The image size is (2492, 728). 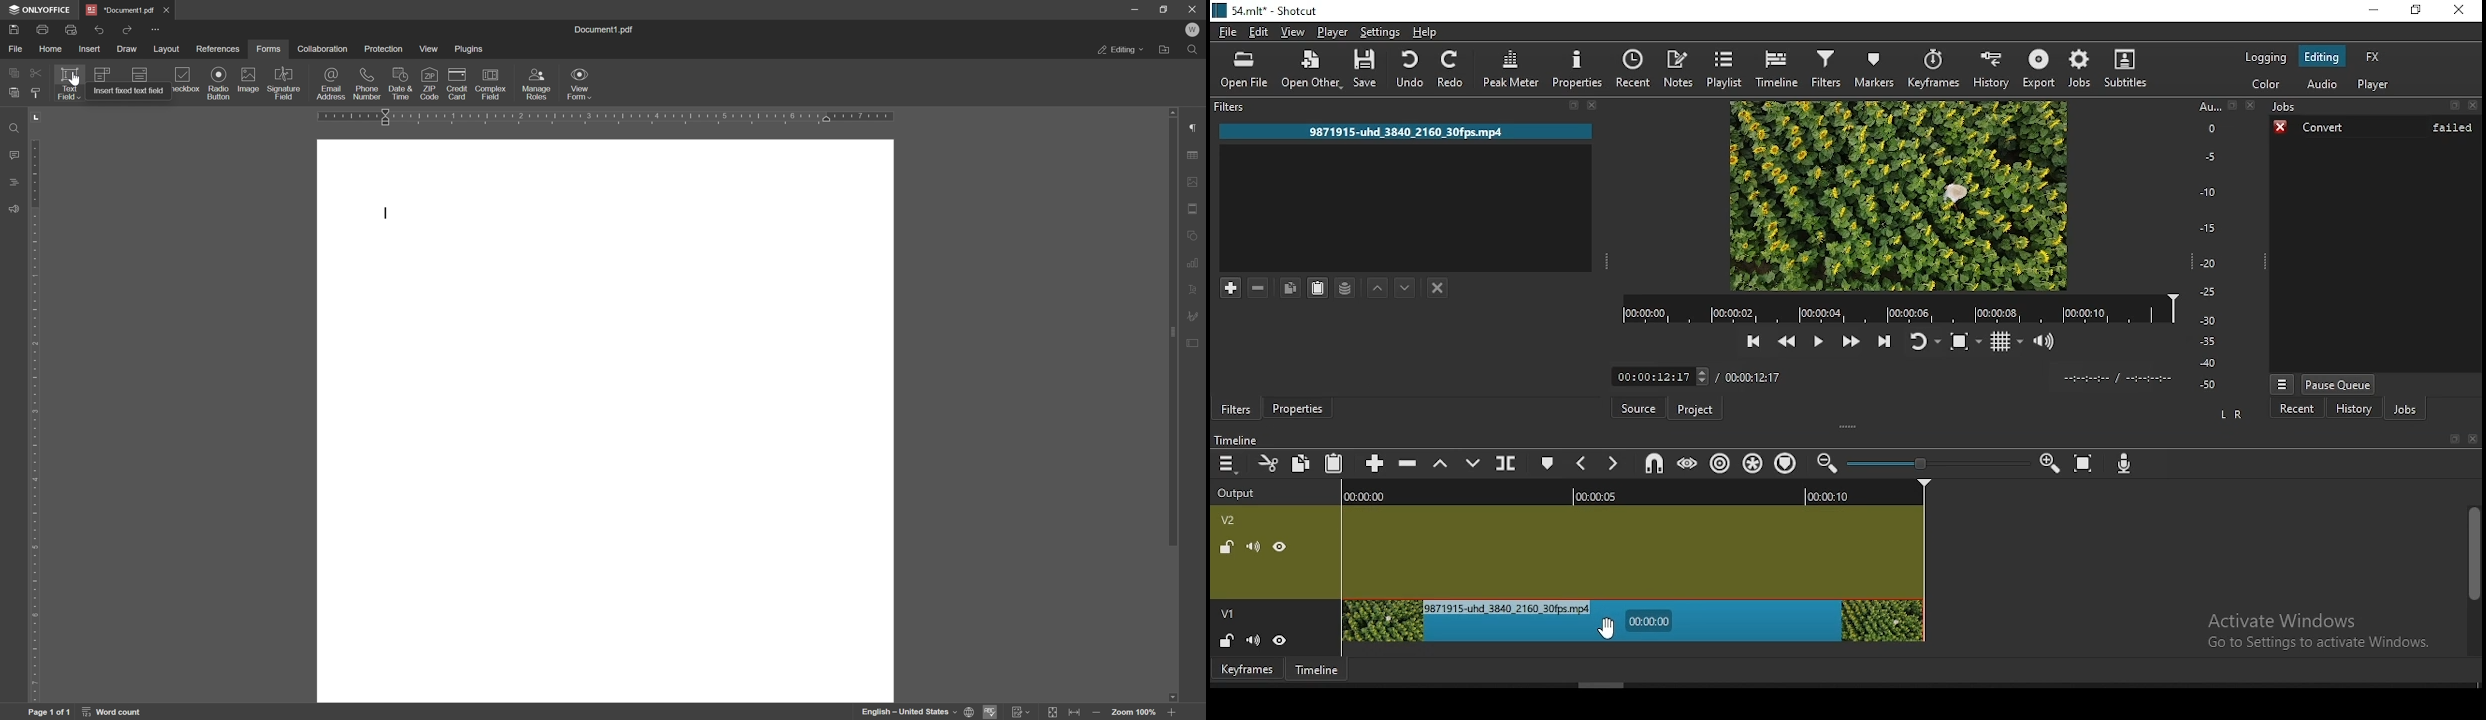 I want to click on form settings, so click(x=1196, y=344).